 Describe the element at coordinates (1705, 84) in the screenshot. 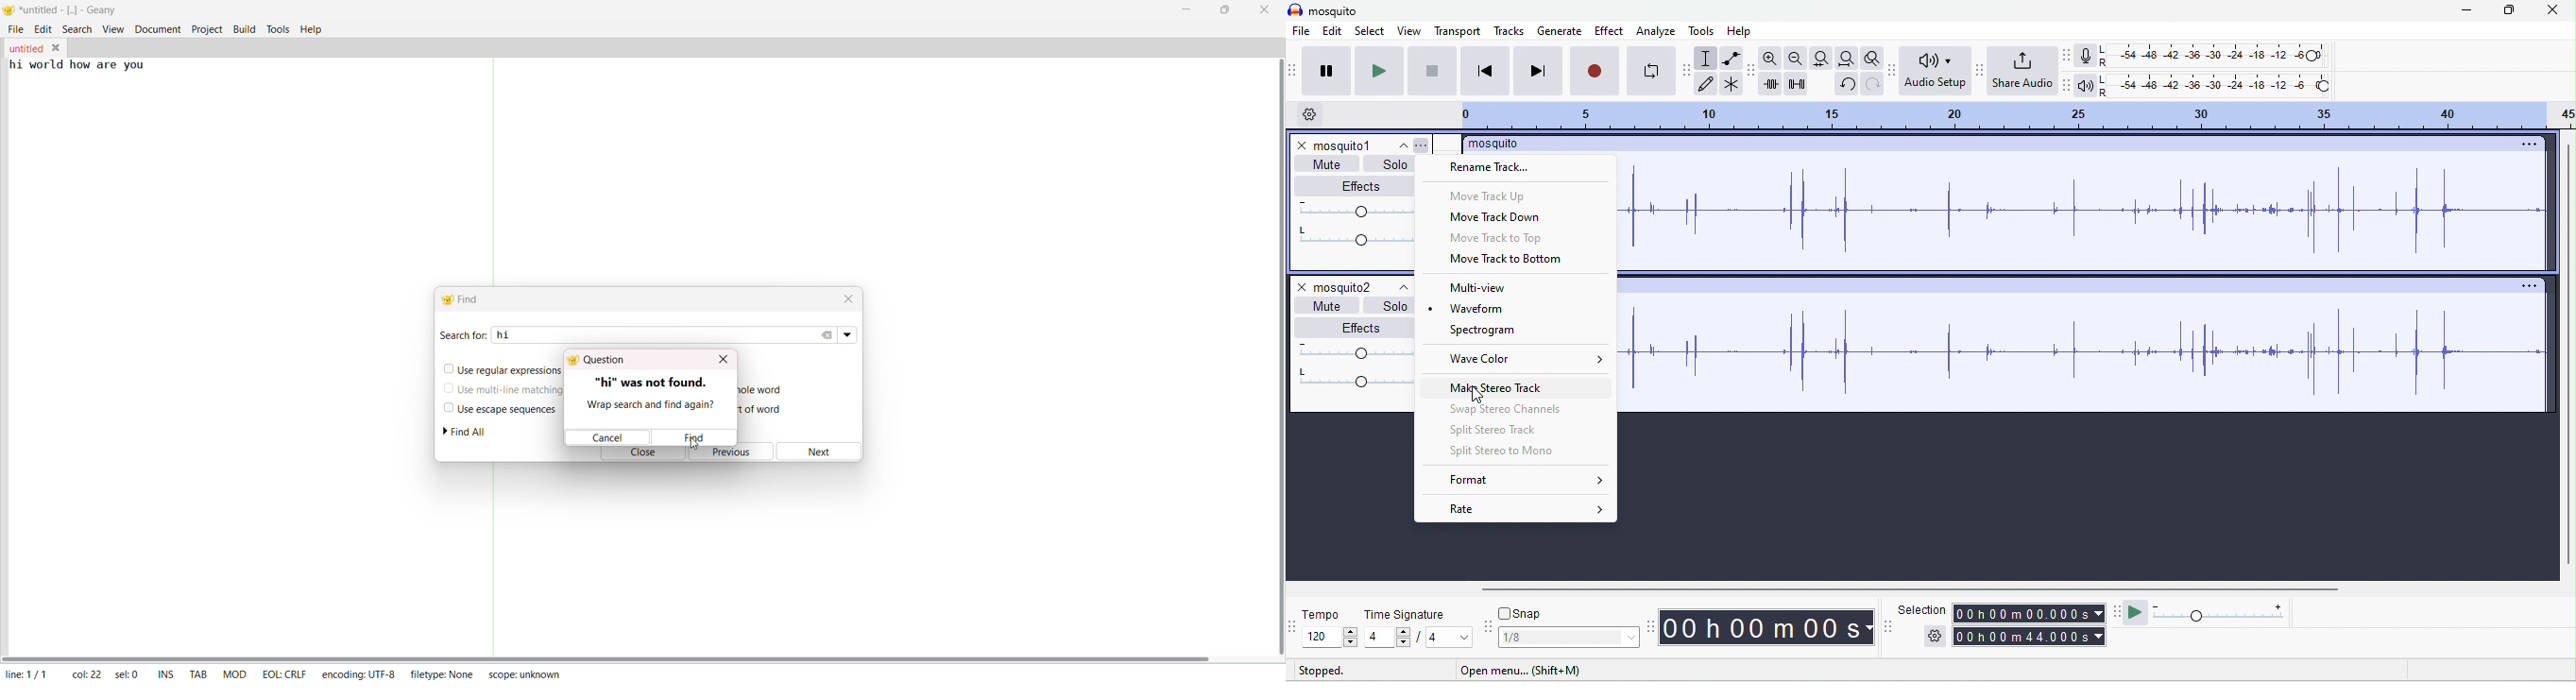

I see `draw` at that location.